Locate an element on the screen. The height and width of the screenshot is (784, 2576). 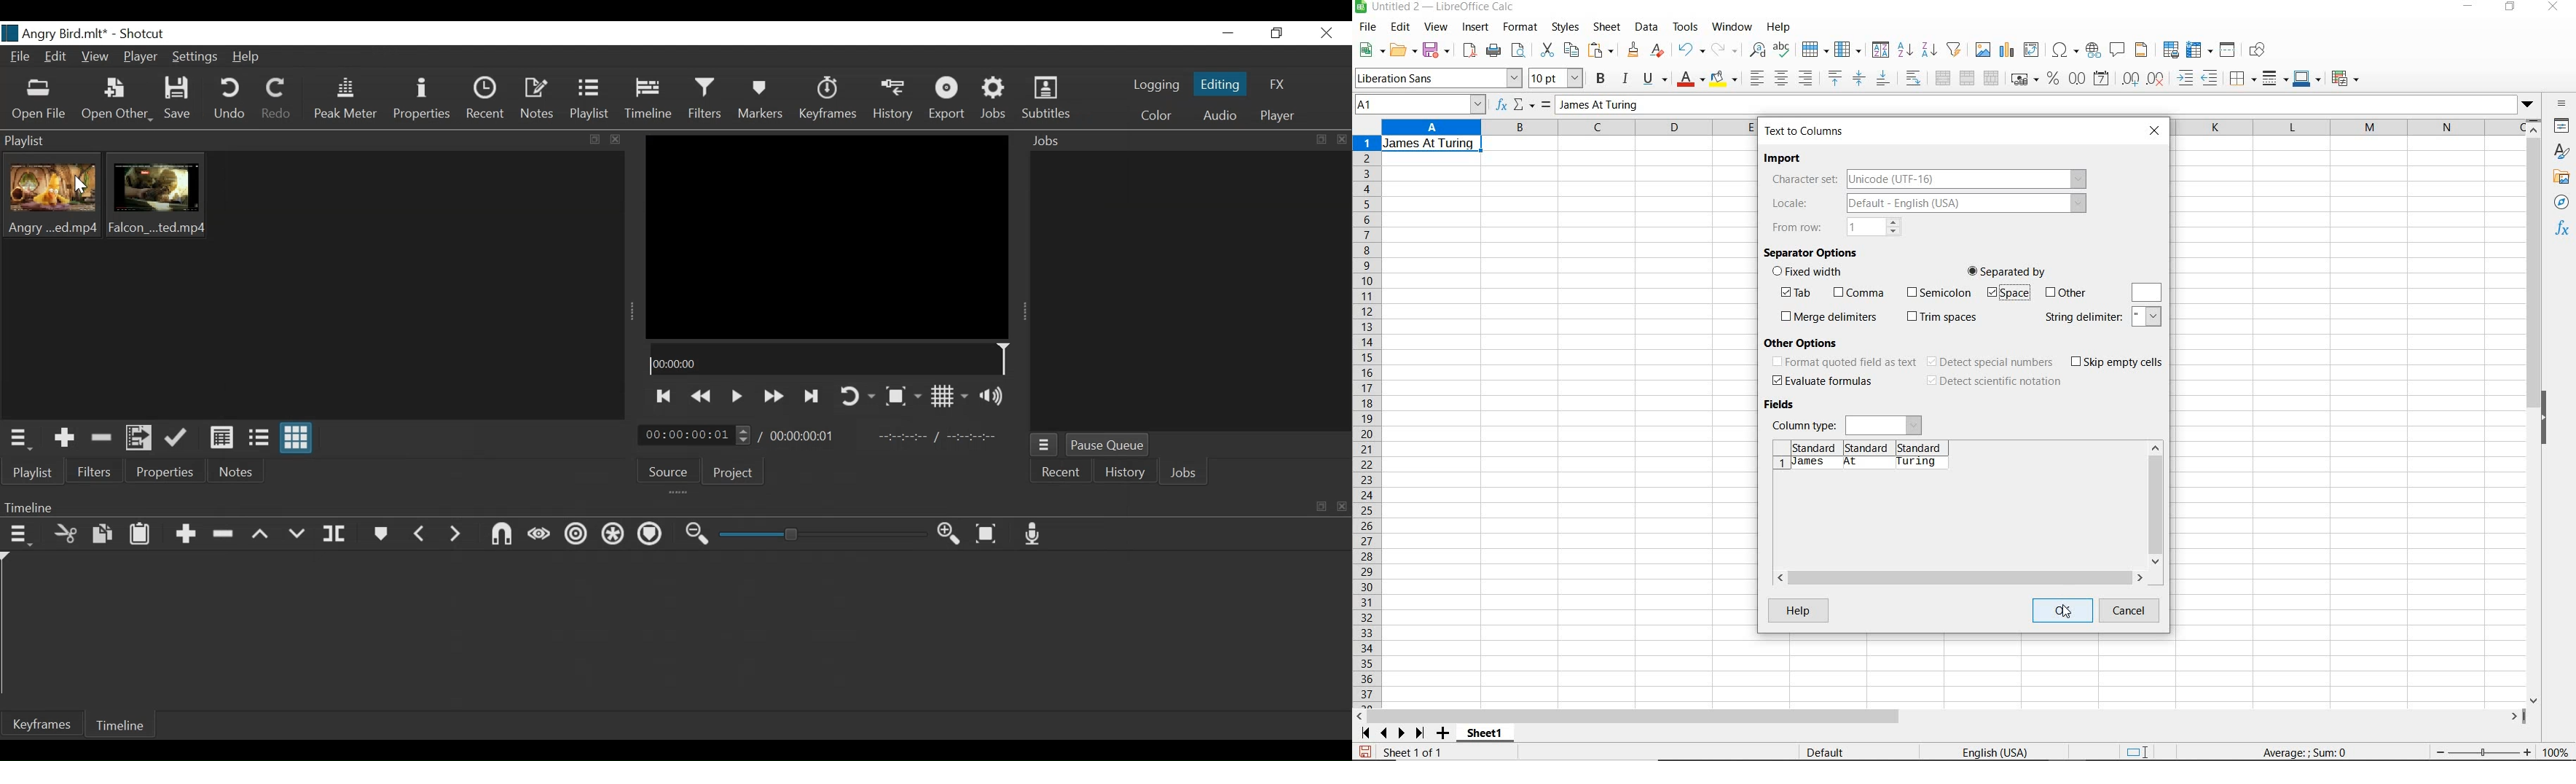
from row is located at coordinates (1836, 227).